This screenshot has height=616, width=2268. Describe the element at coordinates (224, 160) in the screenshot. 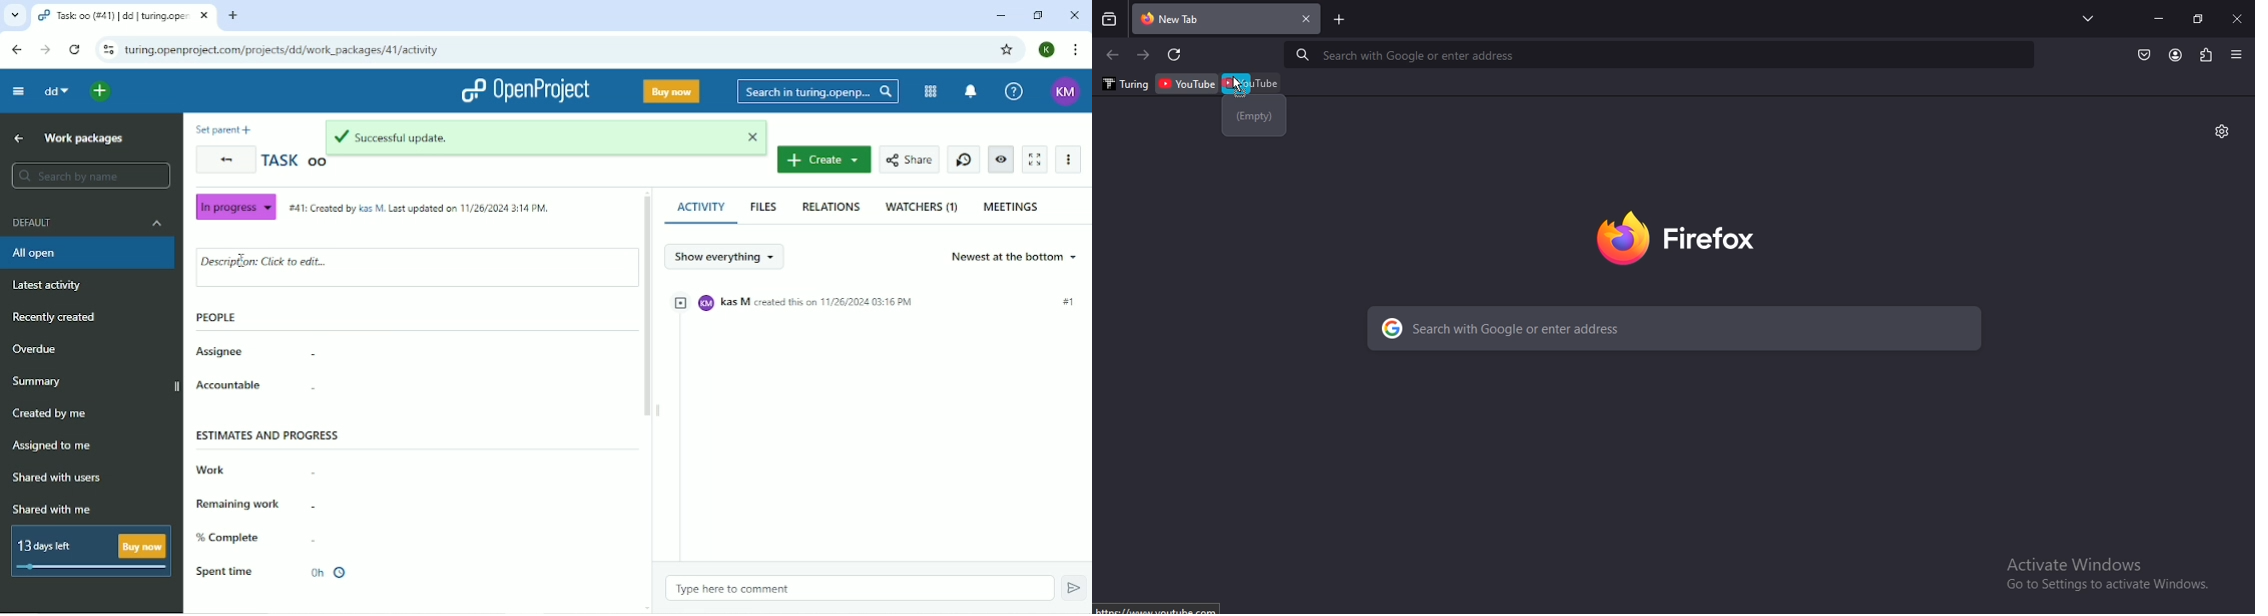

I see `Back` at that location.